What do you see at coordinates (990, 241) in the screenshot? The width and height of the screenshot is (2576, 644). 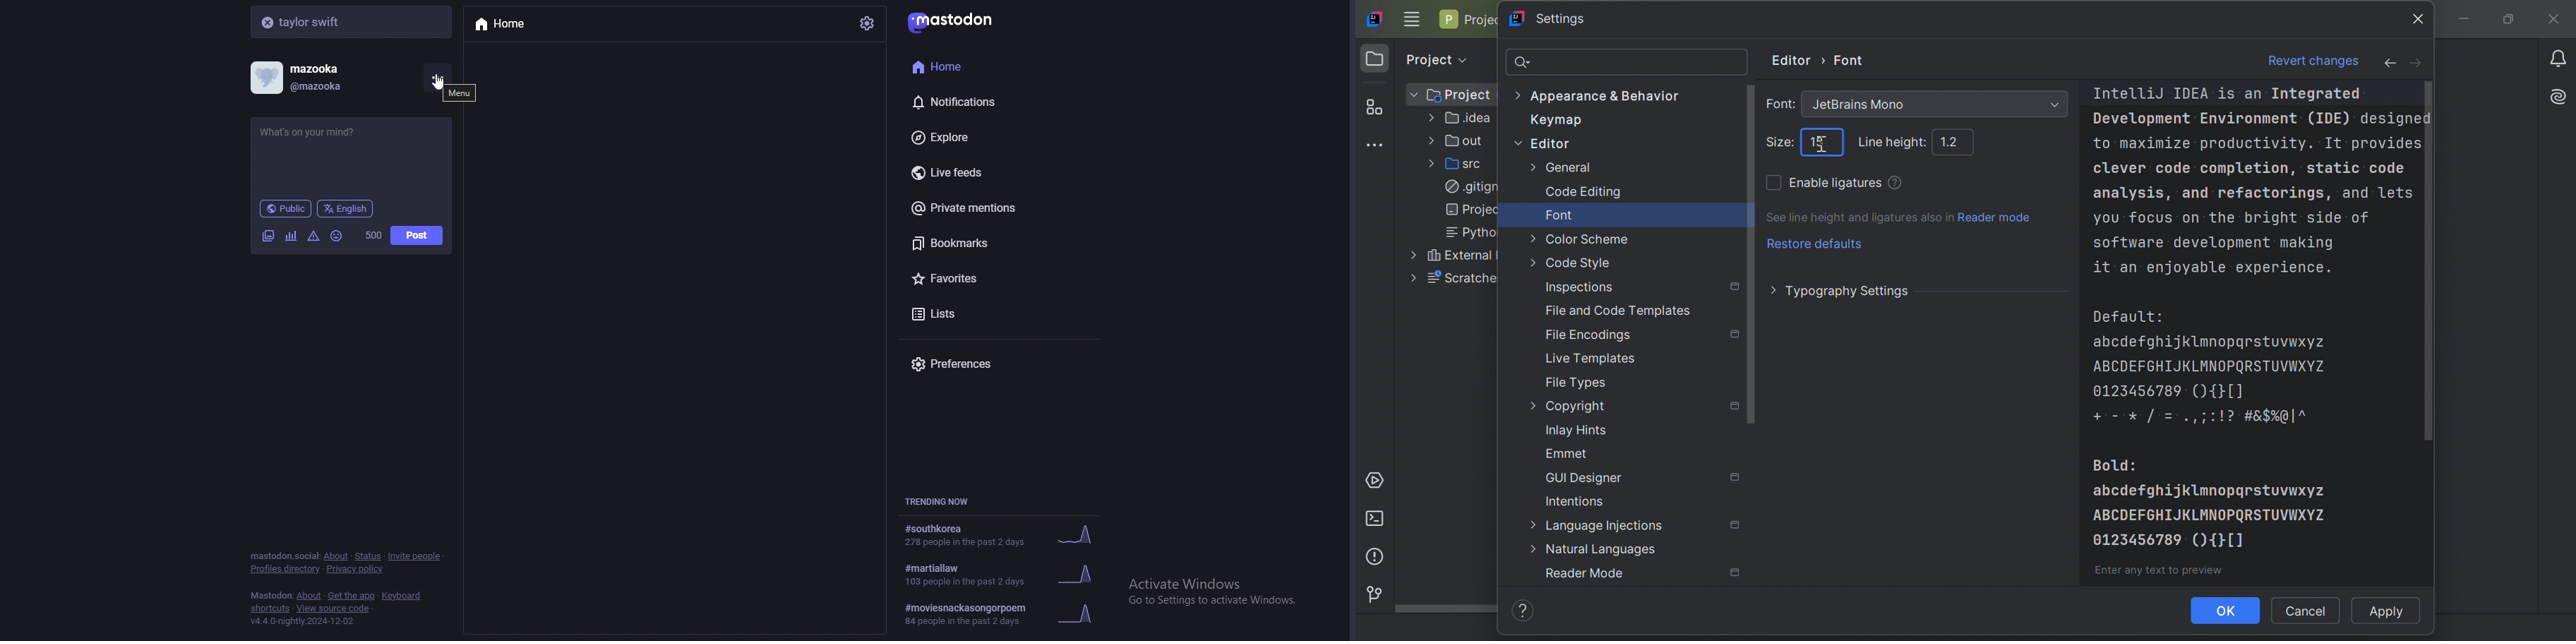 I see `bookmarks` at bounding box center [990, 241].